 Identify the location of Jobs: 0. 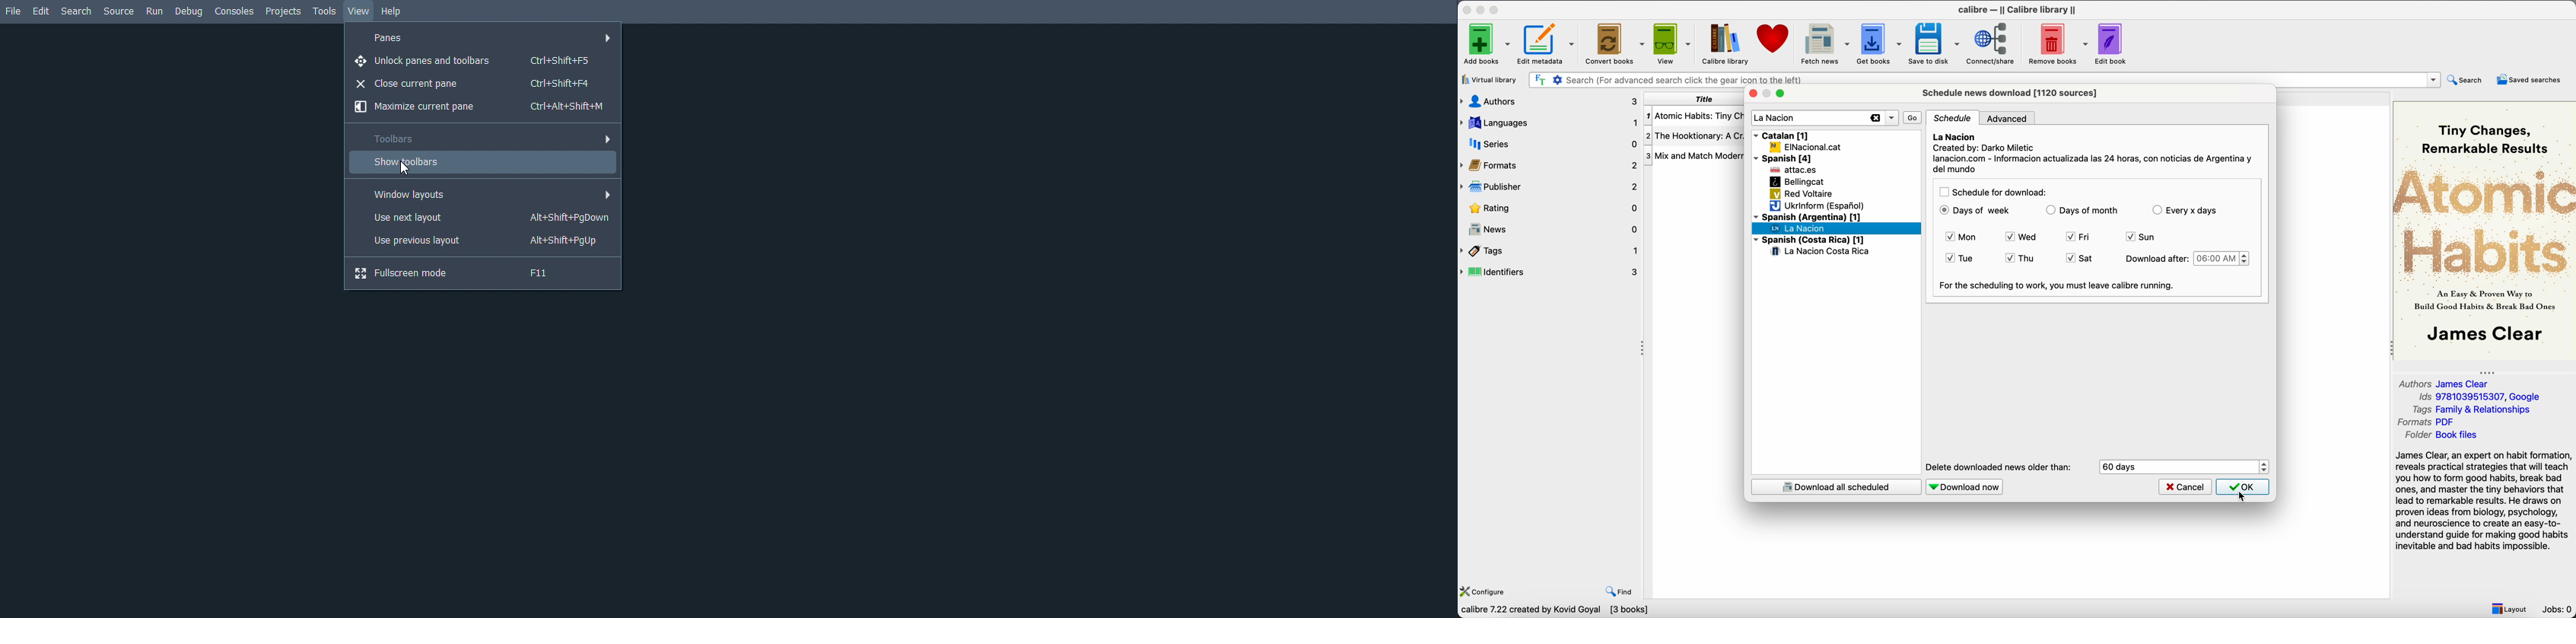
(2558, 609).